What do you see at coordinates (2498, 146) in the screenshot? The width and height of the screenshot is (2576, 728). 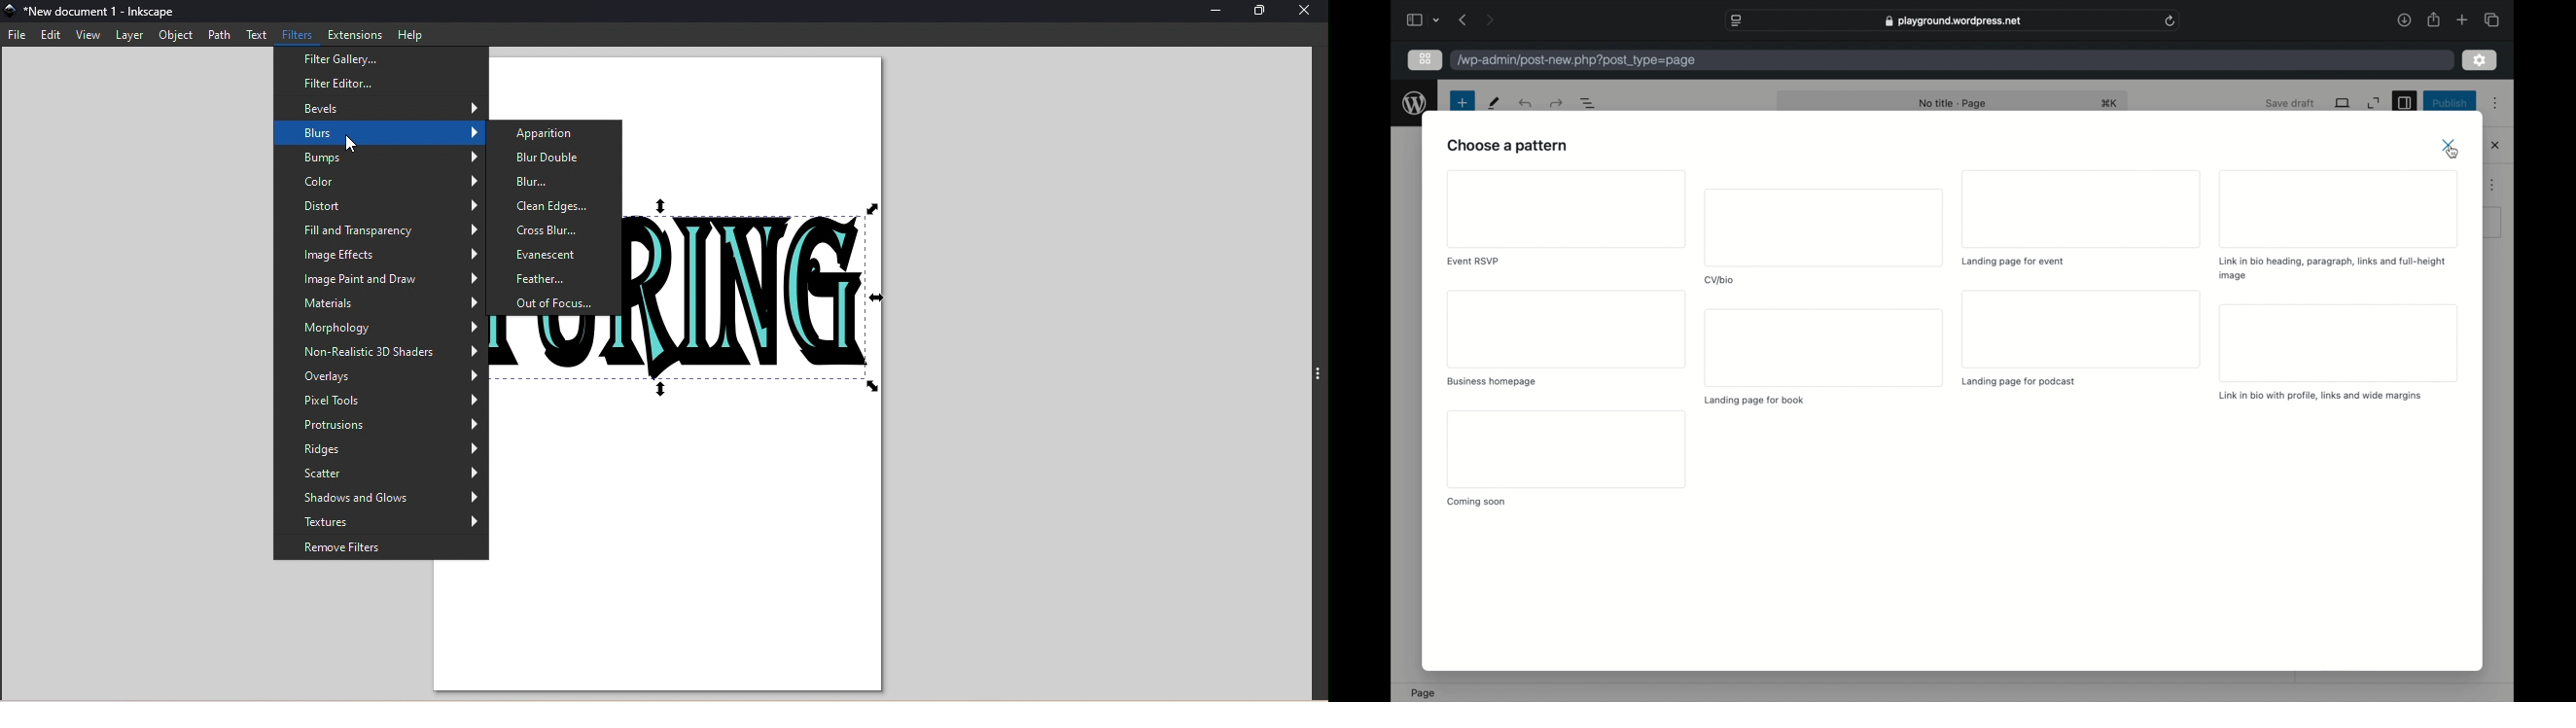 I see `close` at bounding box center [2498, 146].